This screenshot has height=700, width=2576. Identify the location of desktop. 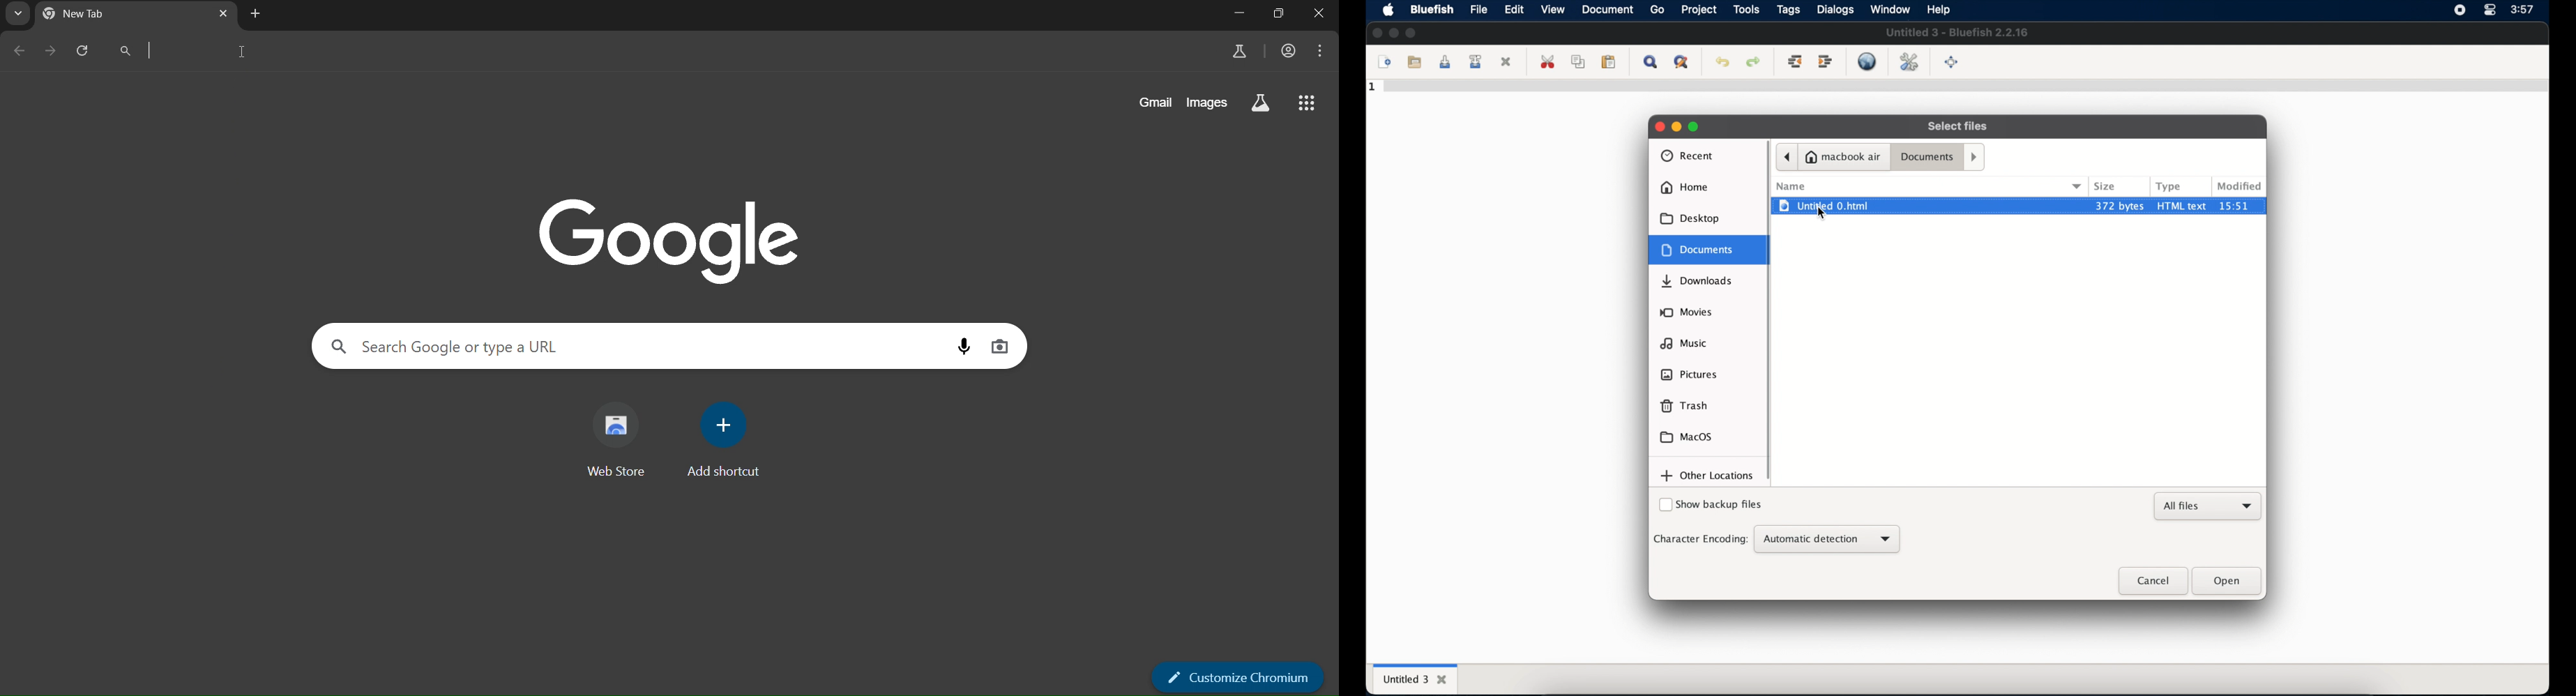
(1691, 218).